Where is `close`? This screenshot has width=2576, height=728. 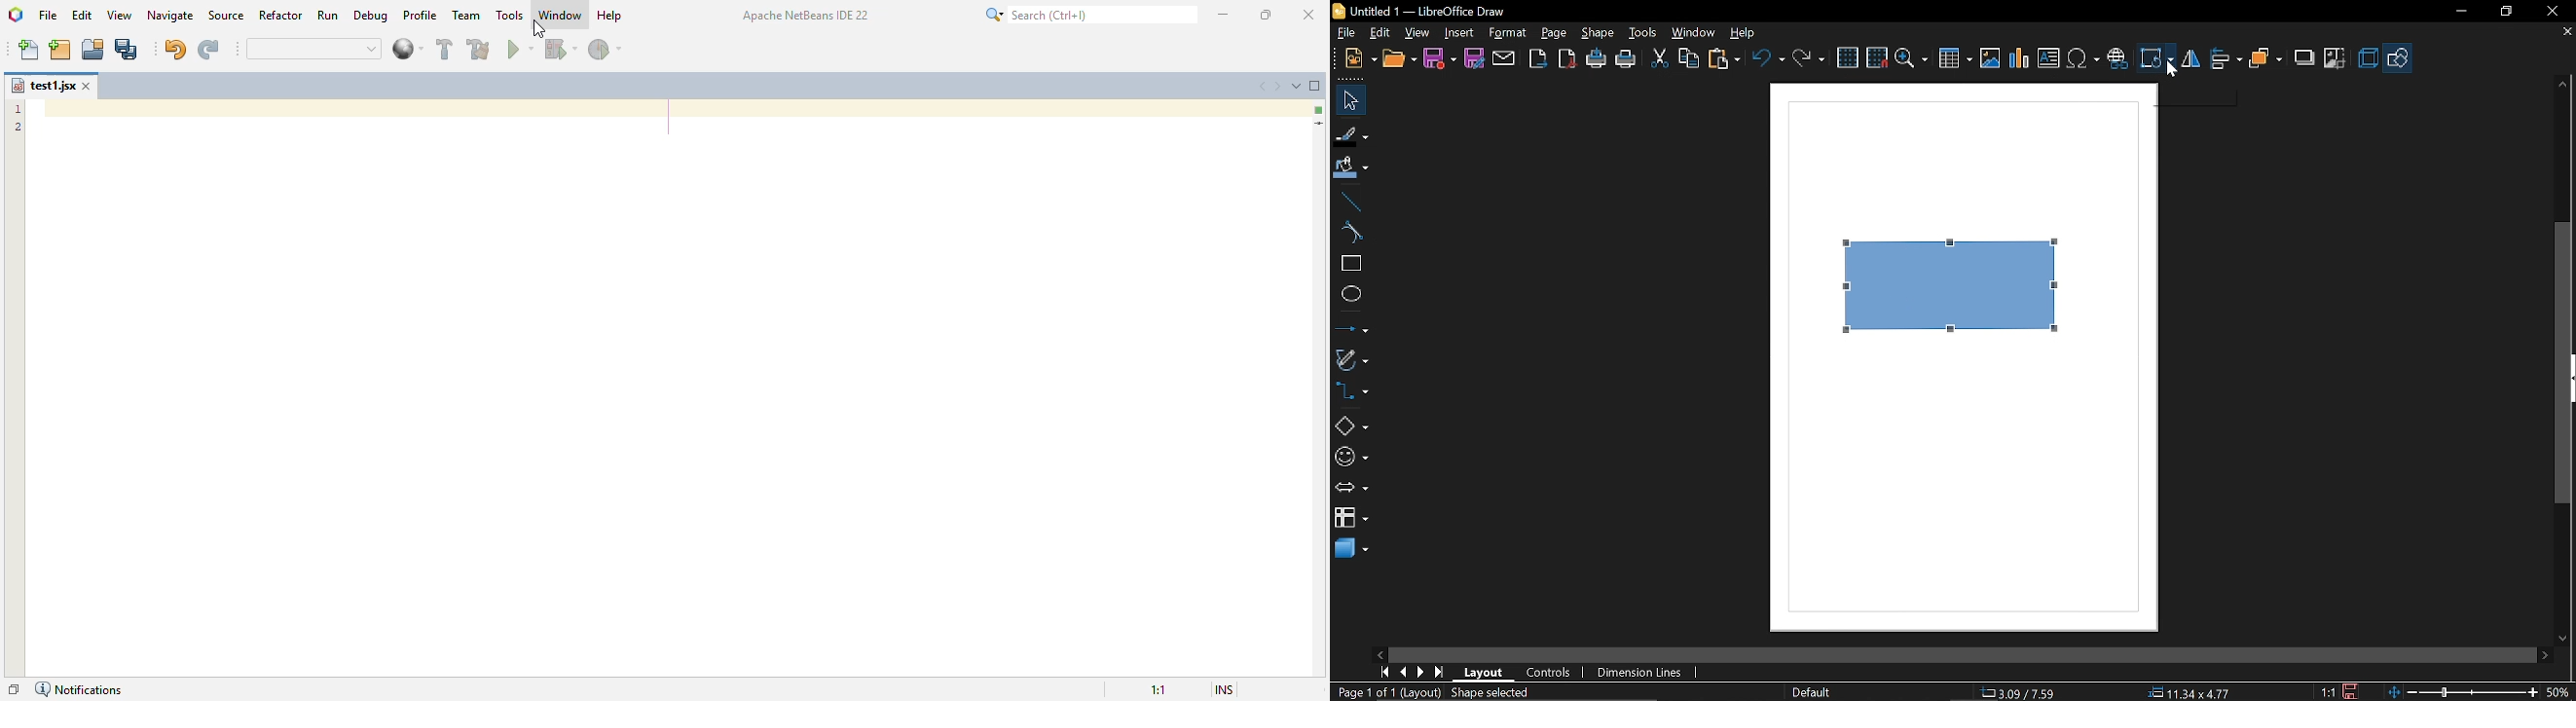
close is located at coordinates (2551, 11).